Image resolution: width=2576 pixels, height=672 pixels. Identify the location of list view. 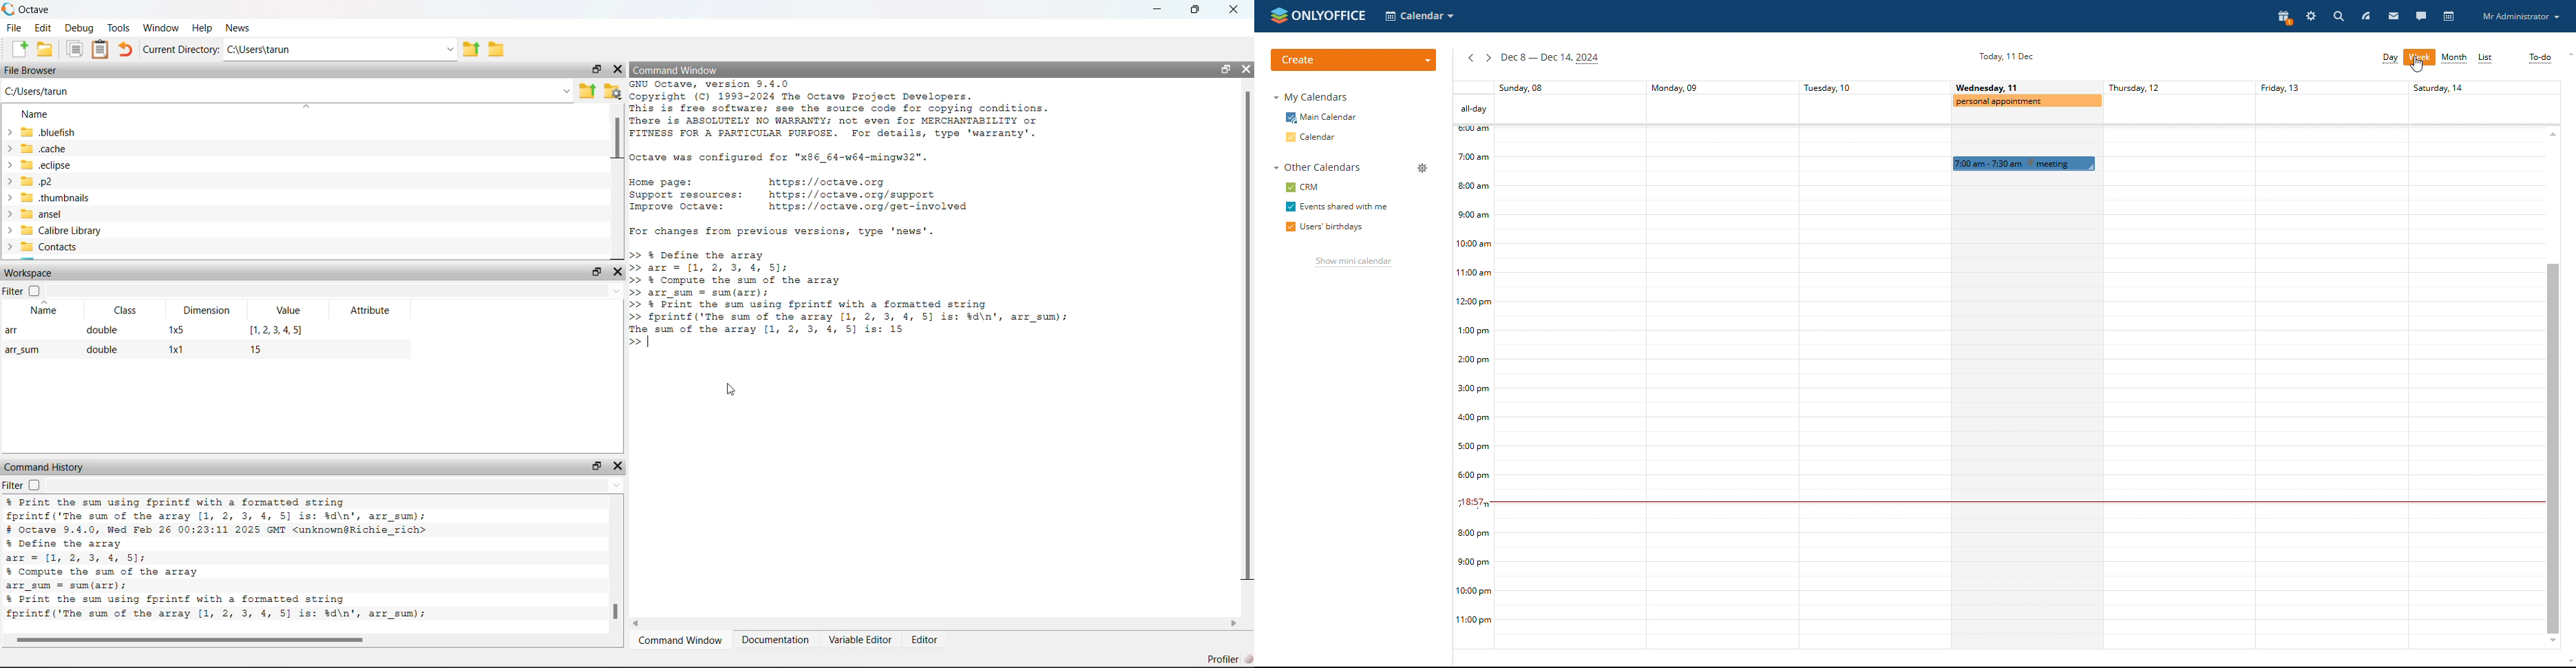
(2485, 57).